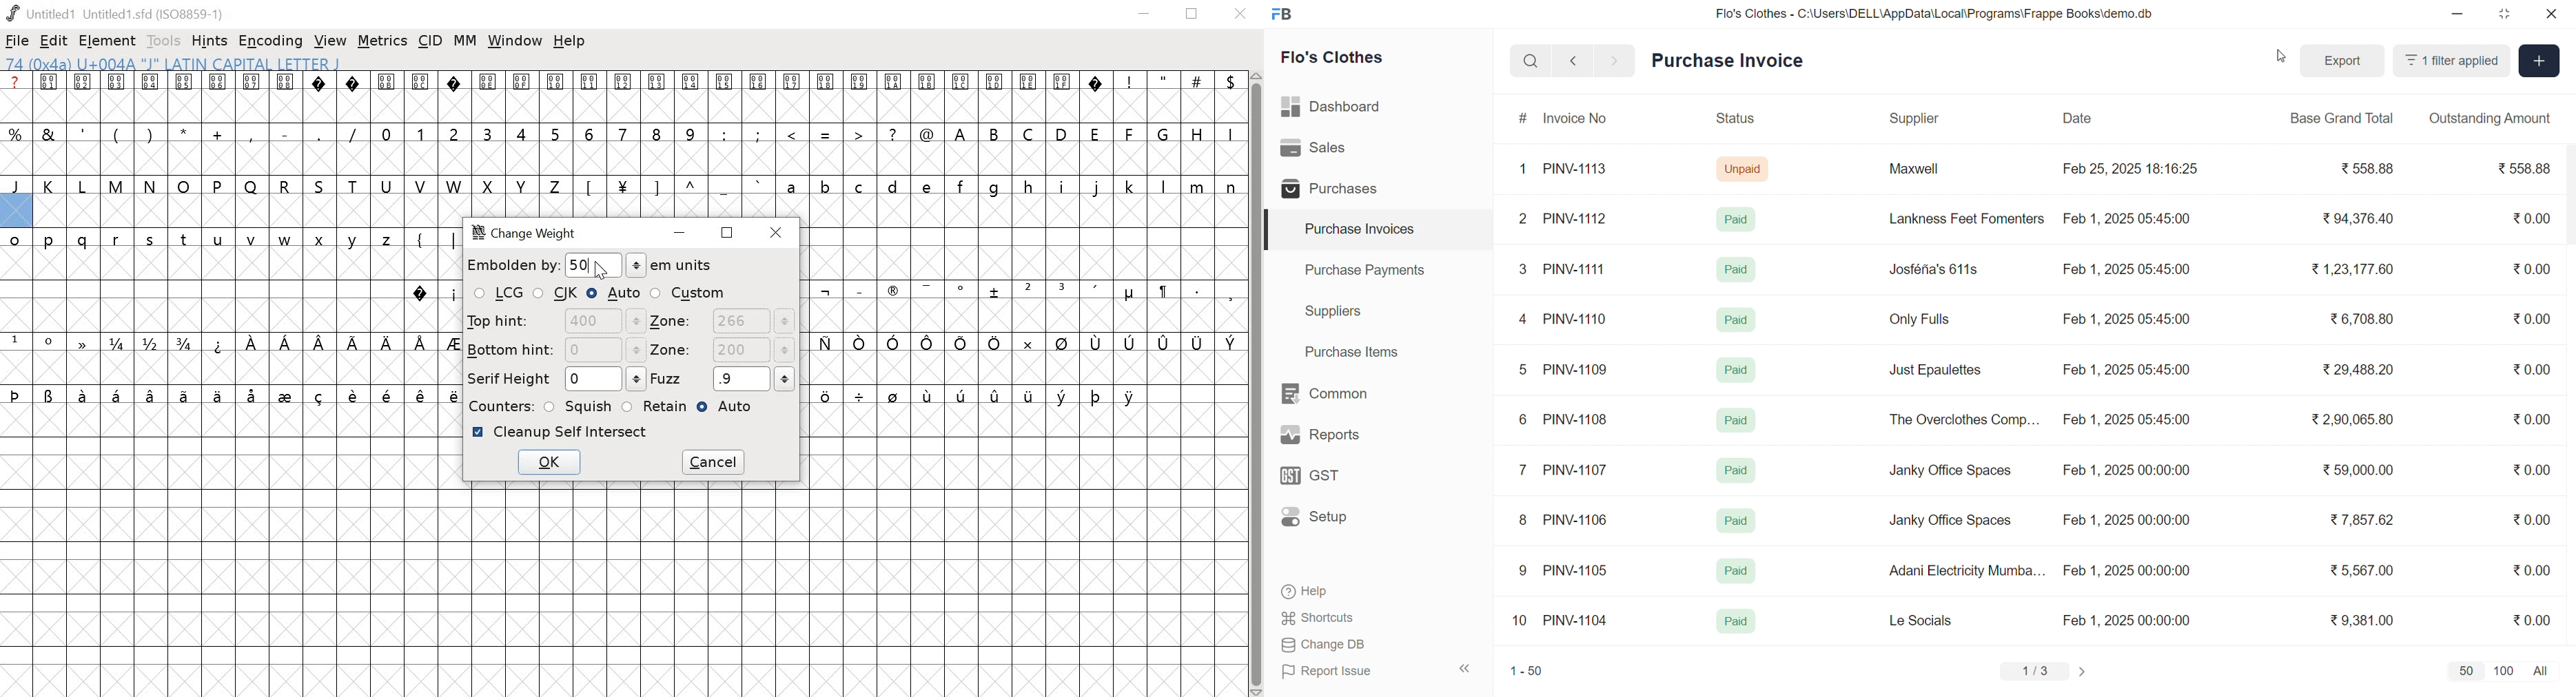  Describe the element at coordinates (688, 293) in the screenshot. I see `CUSTOM` at that location.